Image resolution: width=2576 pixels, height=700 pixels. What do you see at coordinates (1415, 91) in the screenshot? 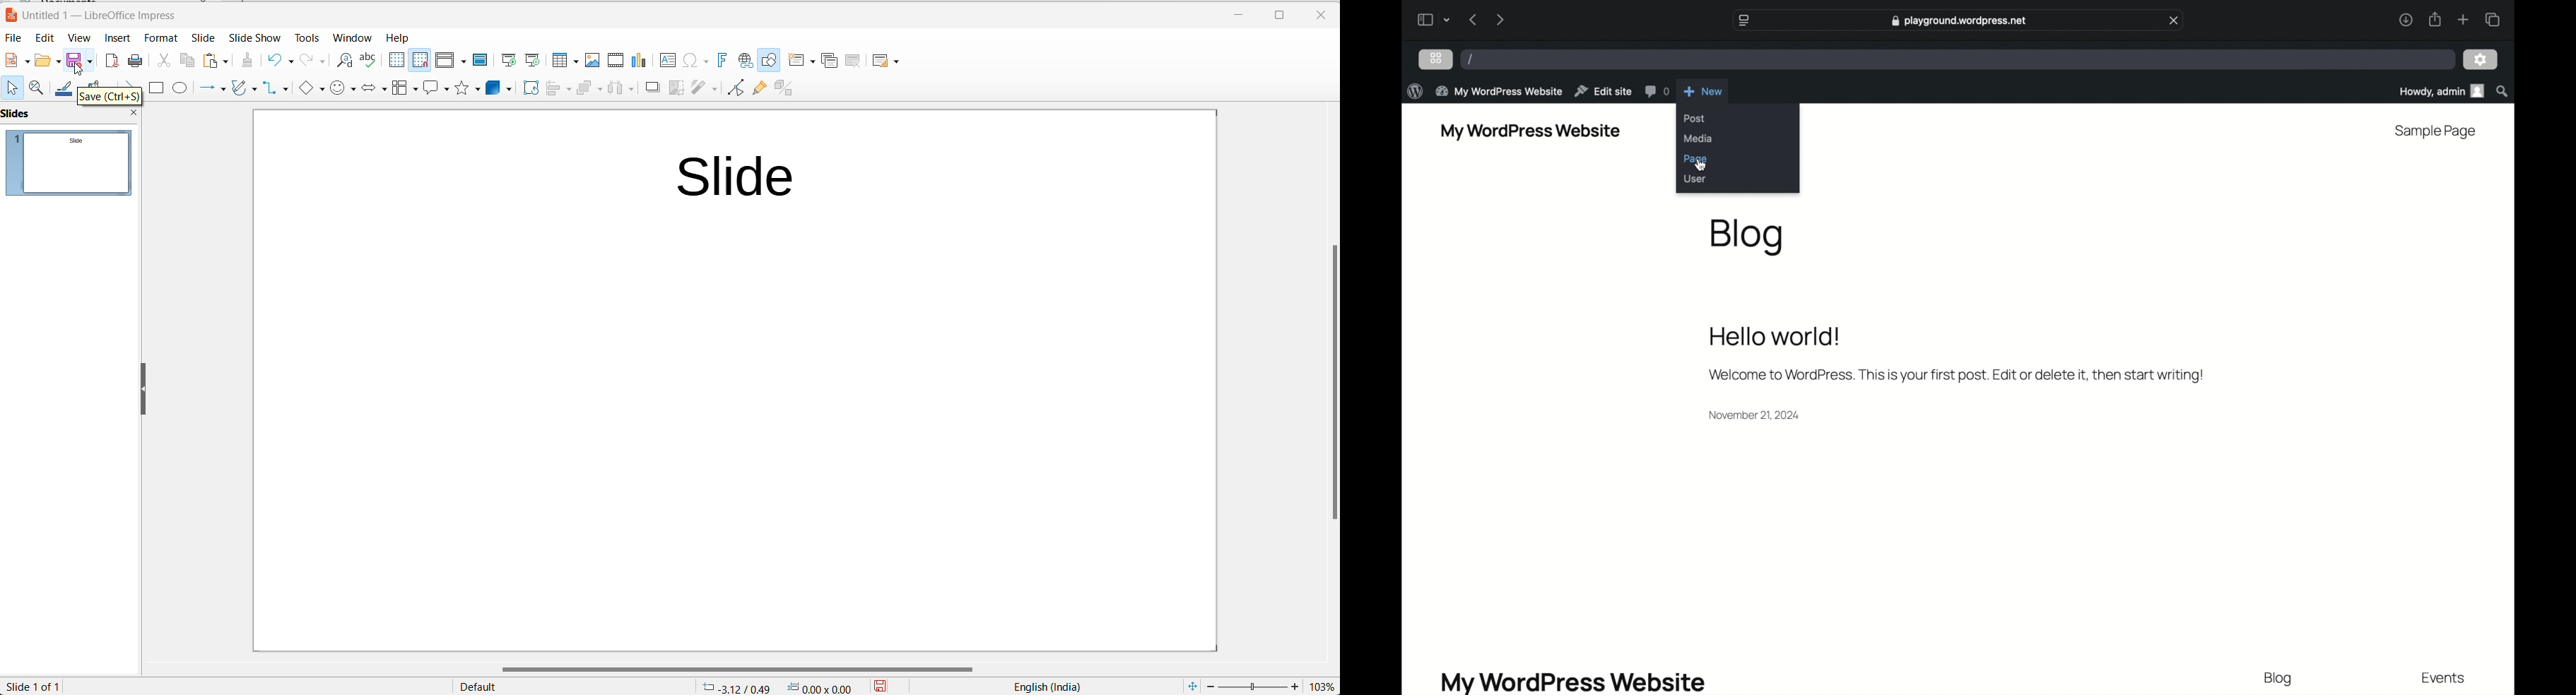
I see `wordpress` at bounding box center [1415, 91].